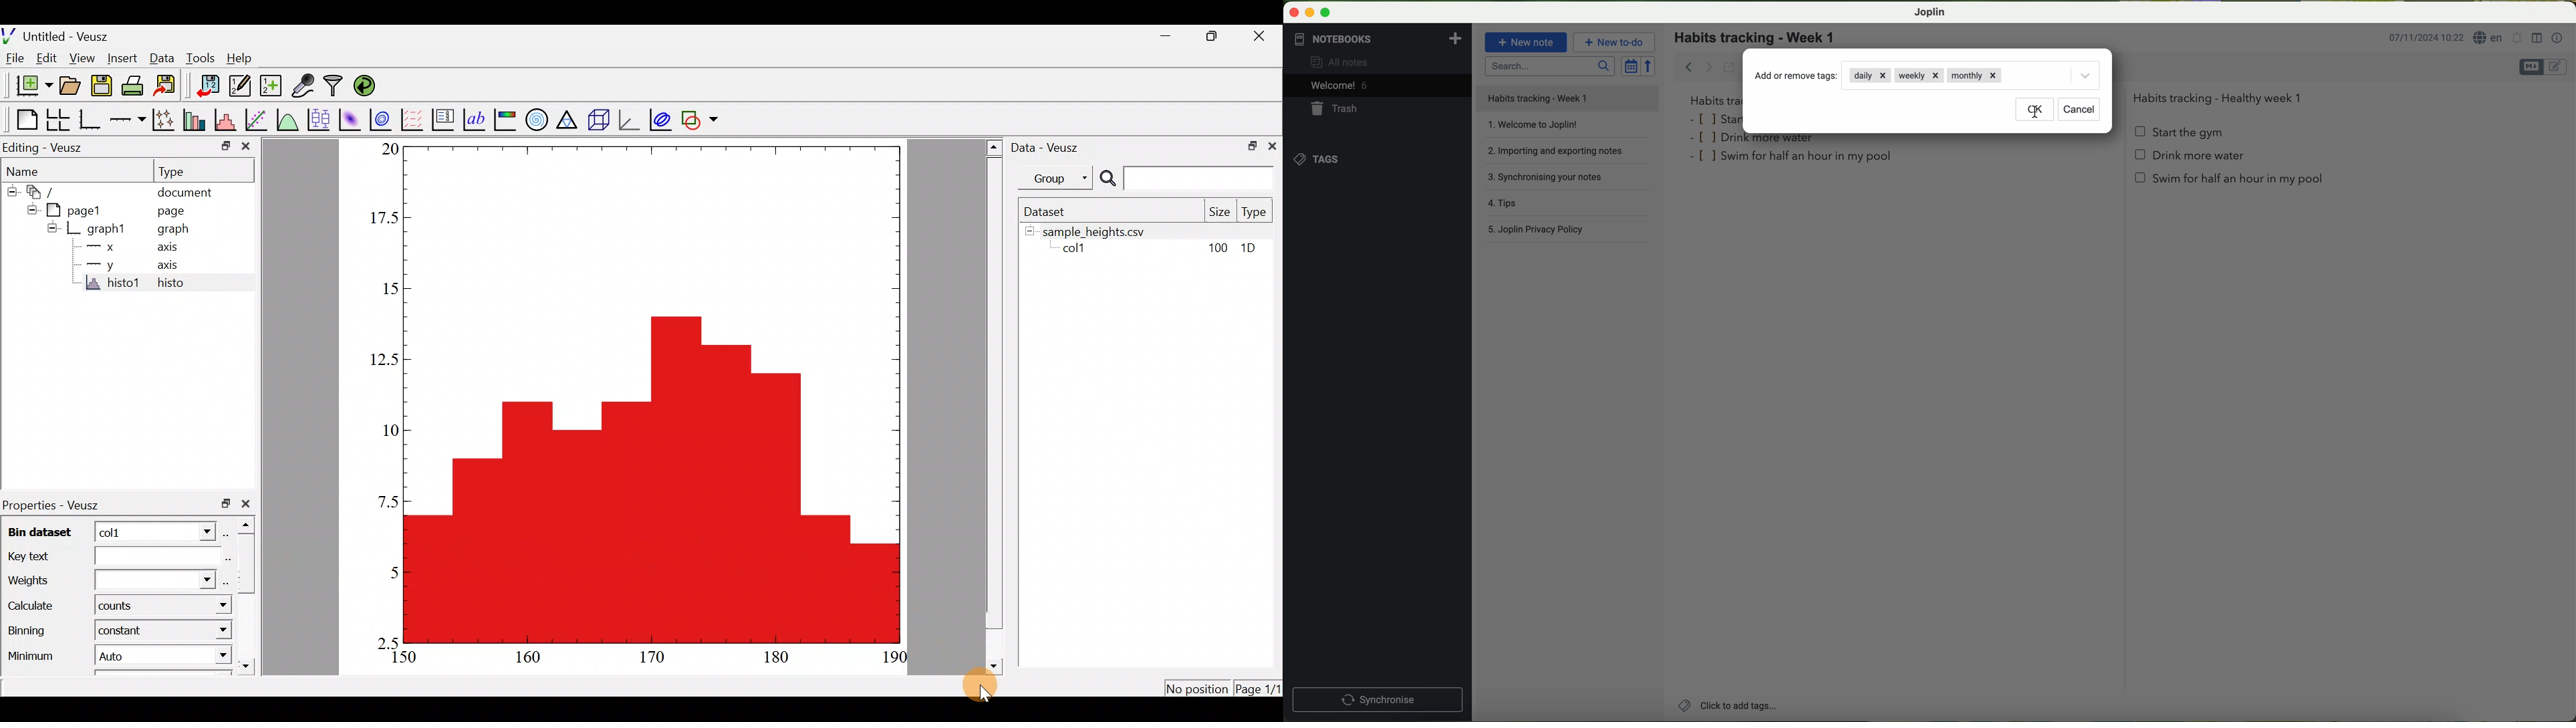  I want to click on Drink more water, so click(2190, 159).